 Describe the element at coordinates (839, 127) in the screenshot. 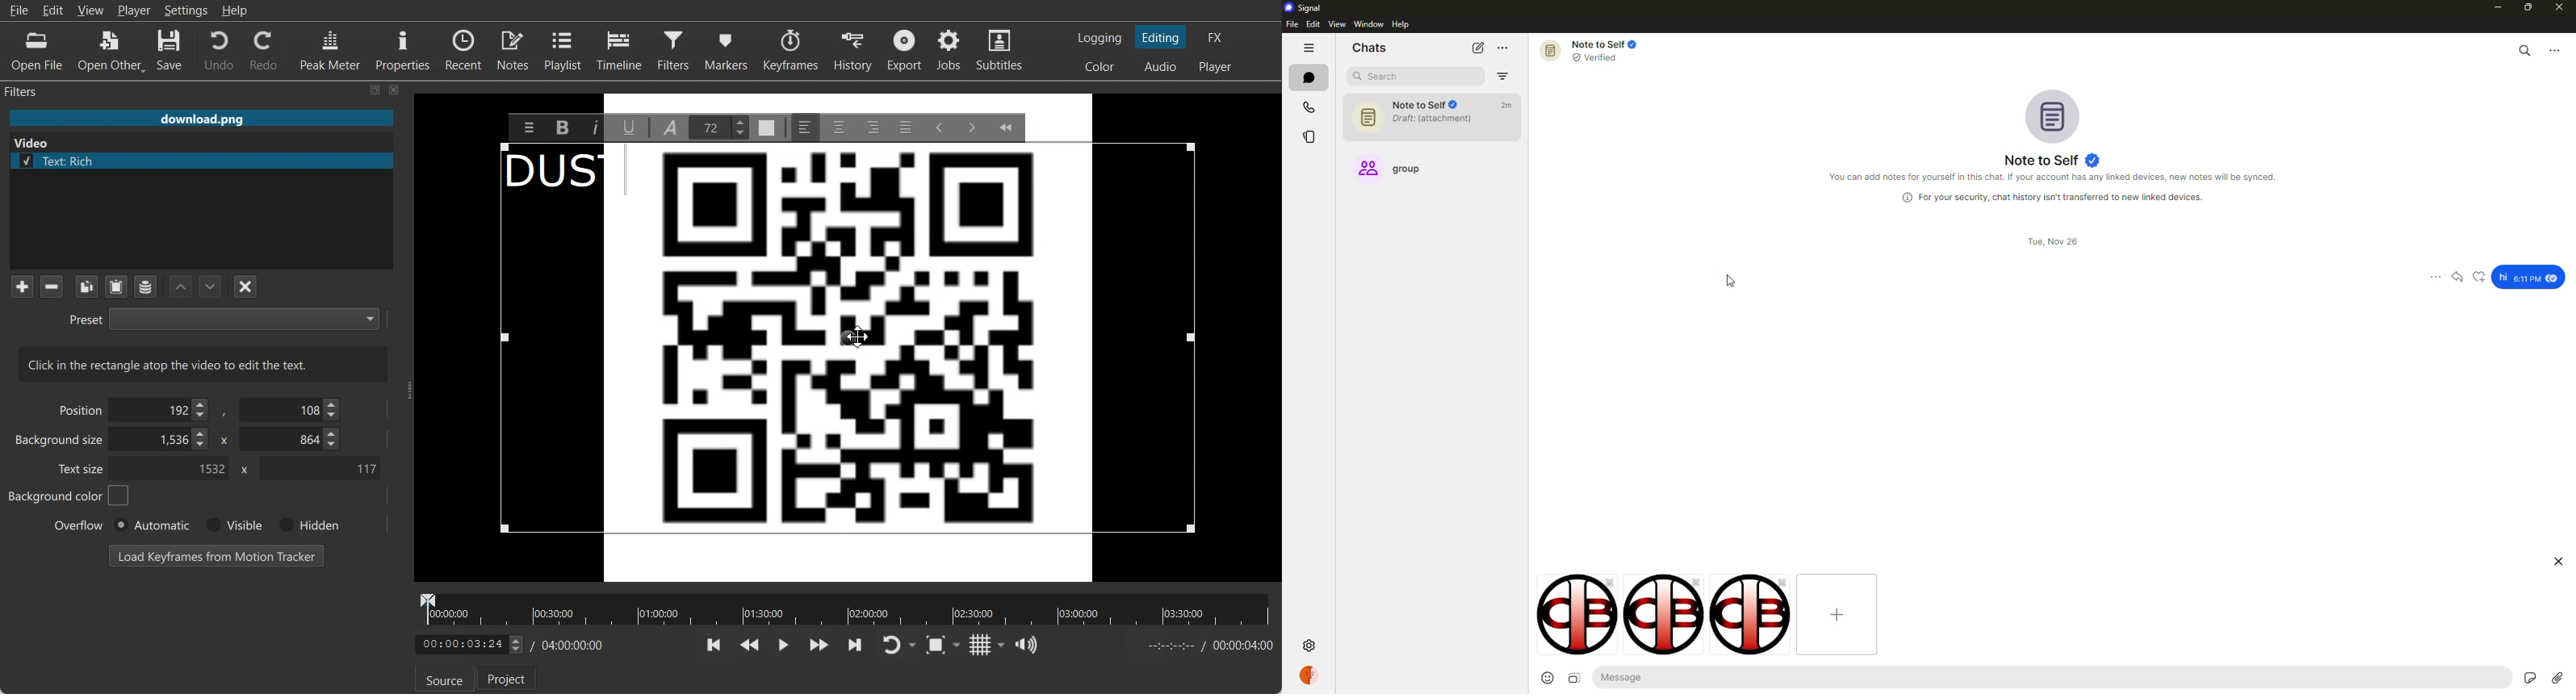

I see `Center` at that location.